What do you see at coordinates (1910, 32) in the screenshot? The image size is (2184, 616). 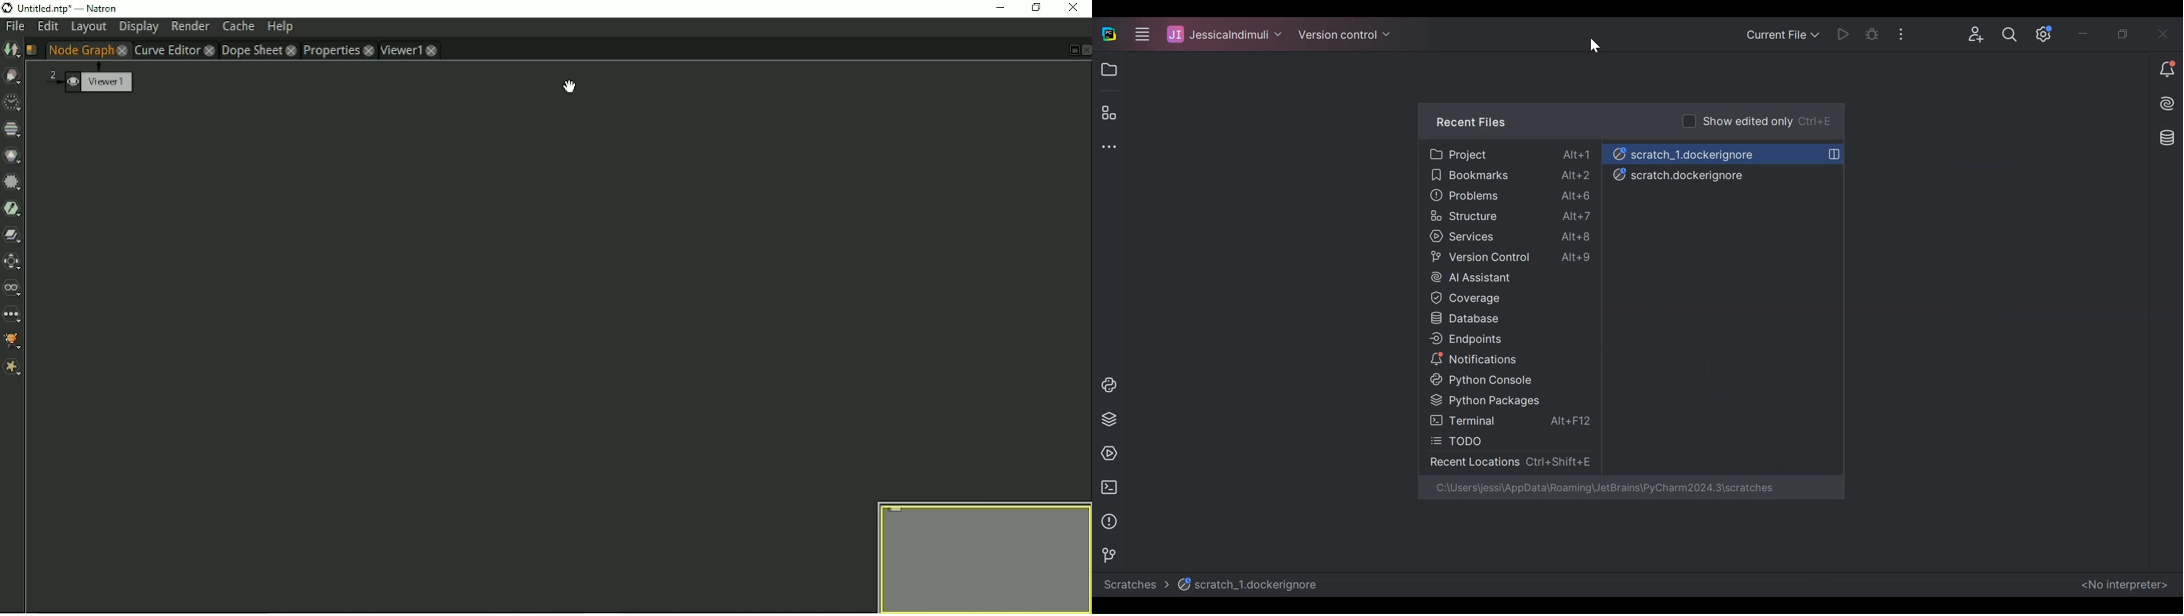 I see `more` at bounding box center [1910, 32].